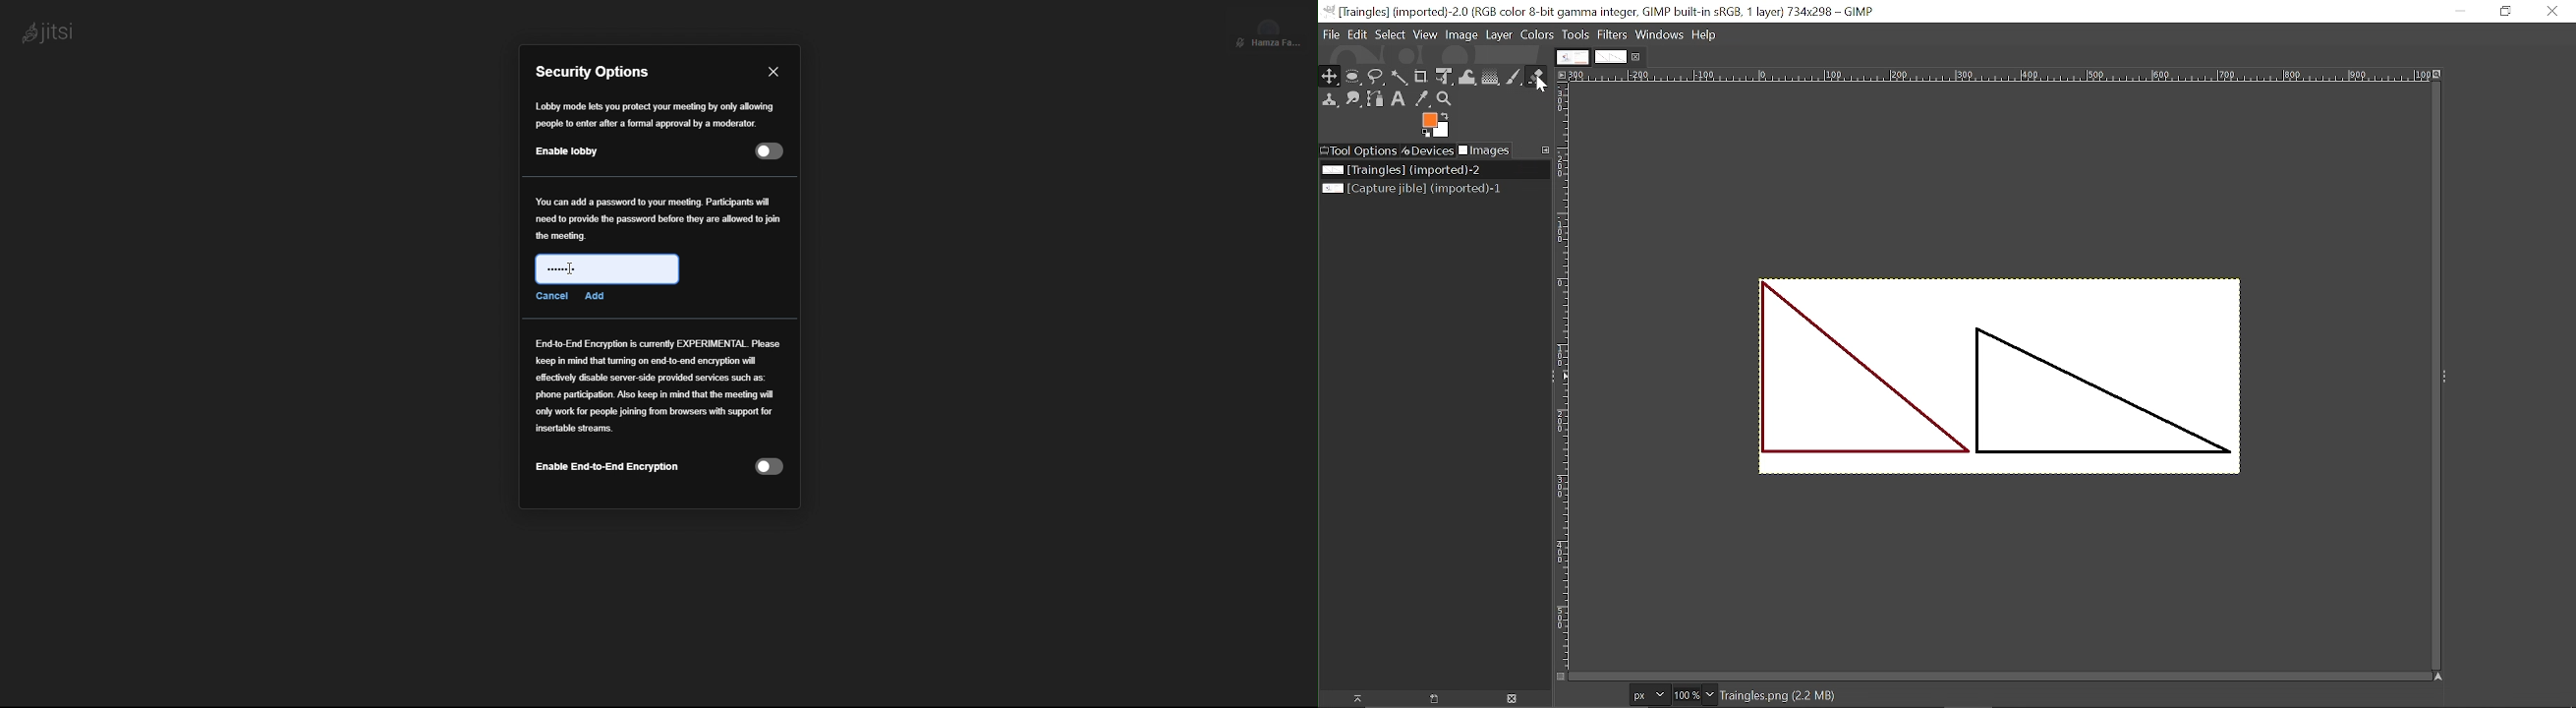 Image resolution: width=2576 pixels, height=728 pixels. What do you see at coordinates (1611, 56) in the screenshot?
I see `current tab` at bounding box center [1611, 56].